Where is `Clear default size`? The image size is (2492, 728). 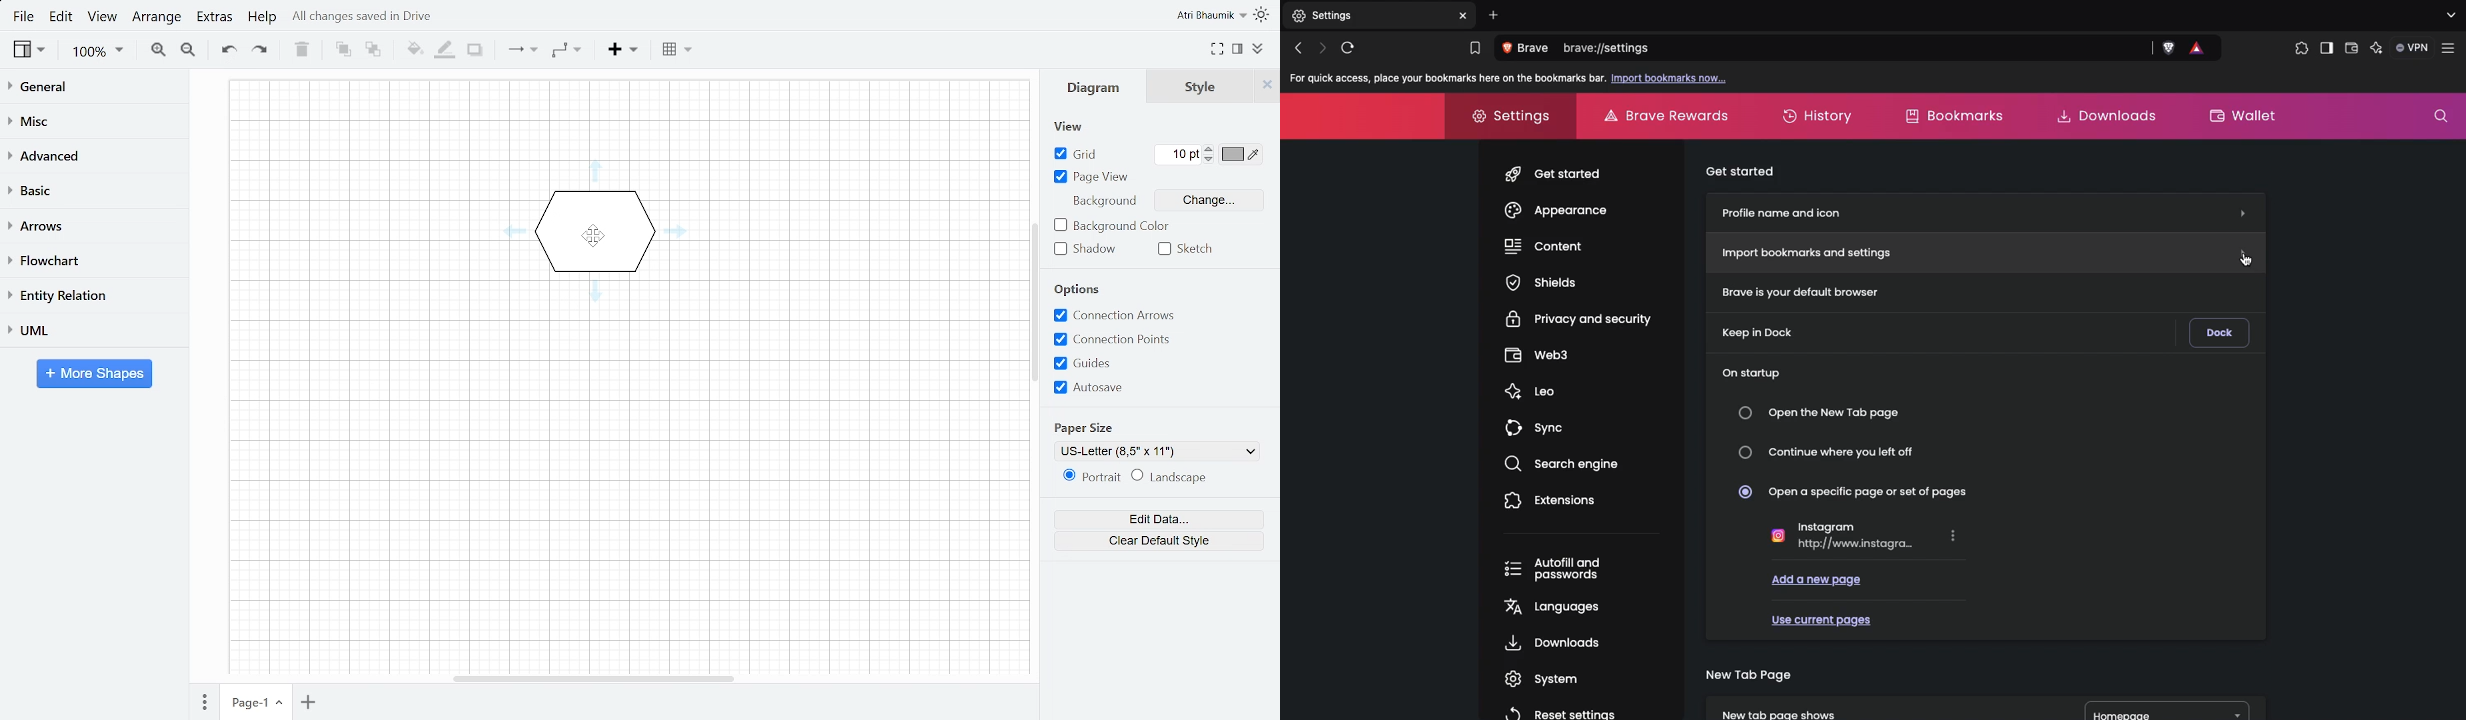
Clear default size is located at coordinates (1158, 542).